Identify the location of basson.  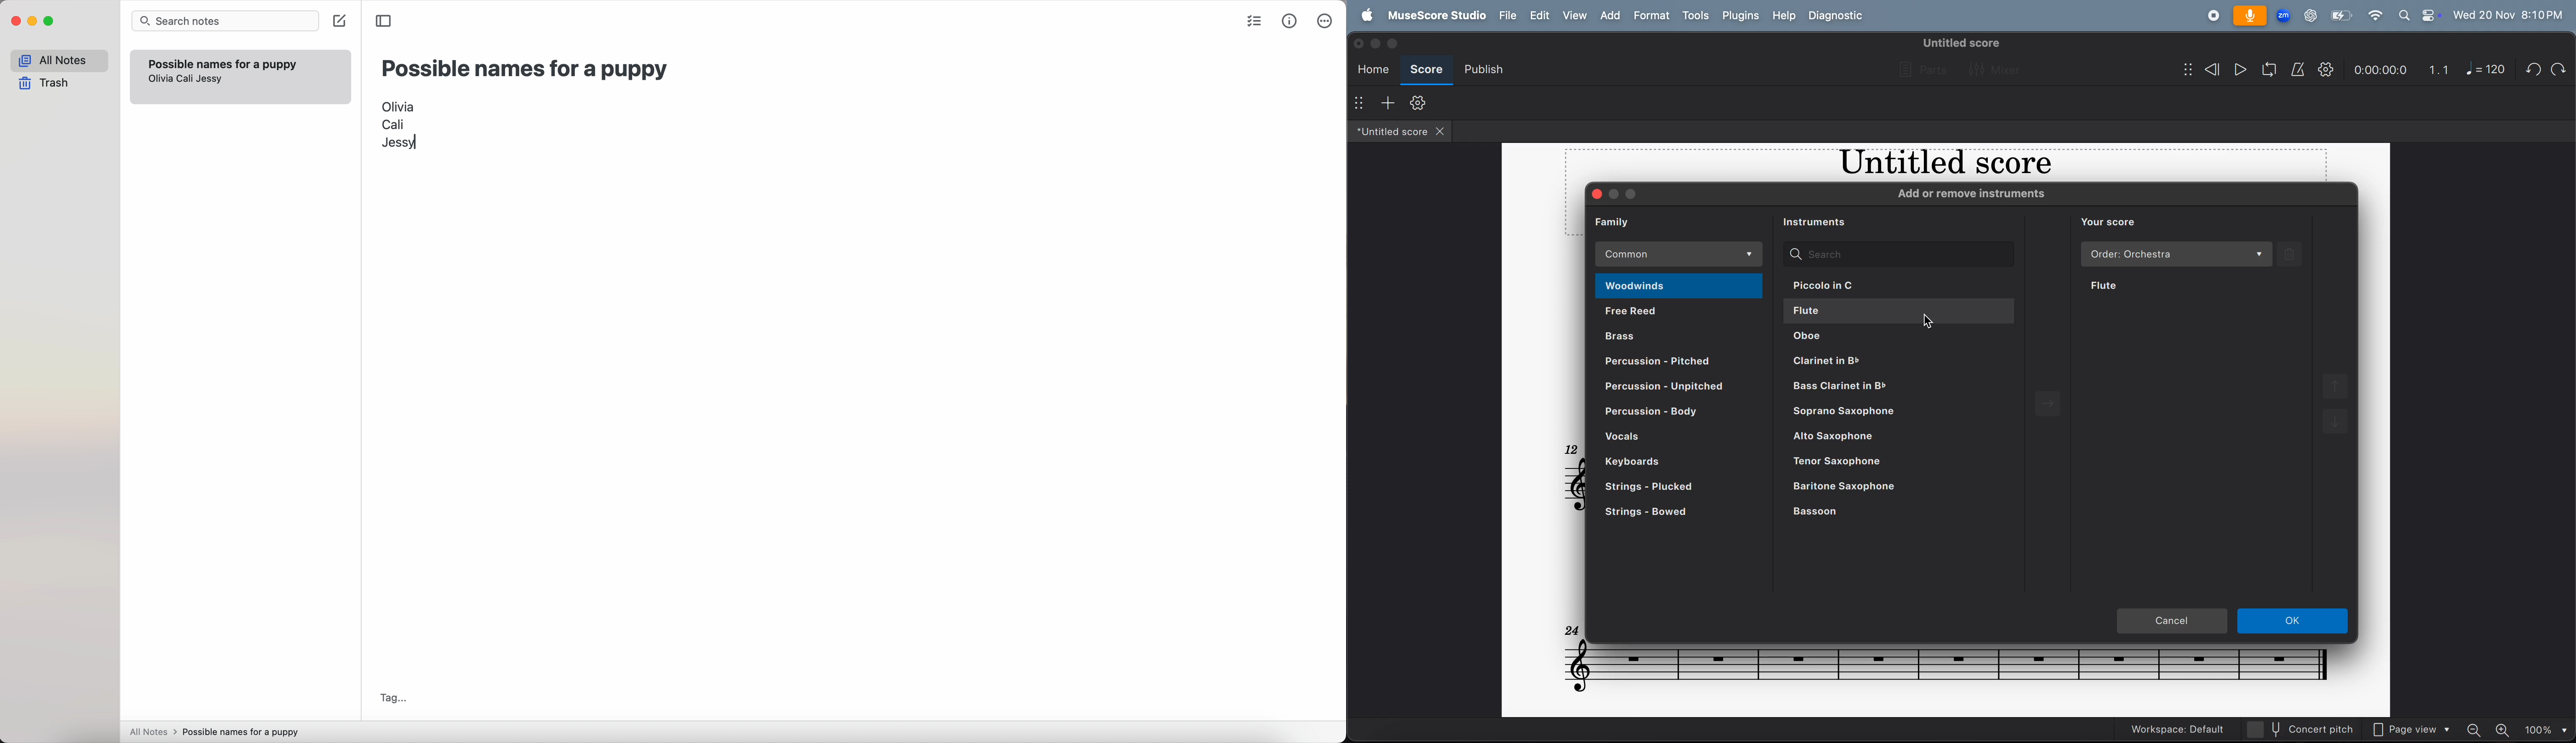
(1893, 513).